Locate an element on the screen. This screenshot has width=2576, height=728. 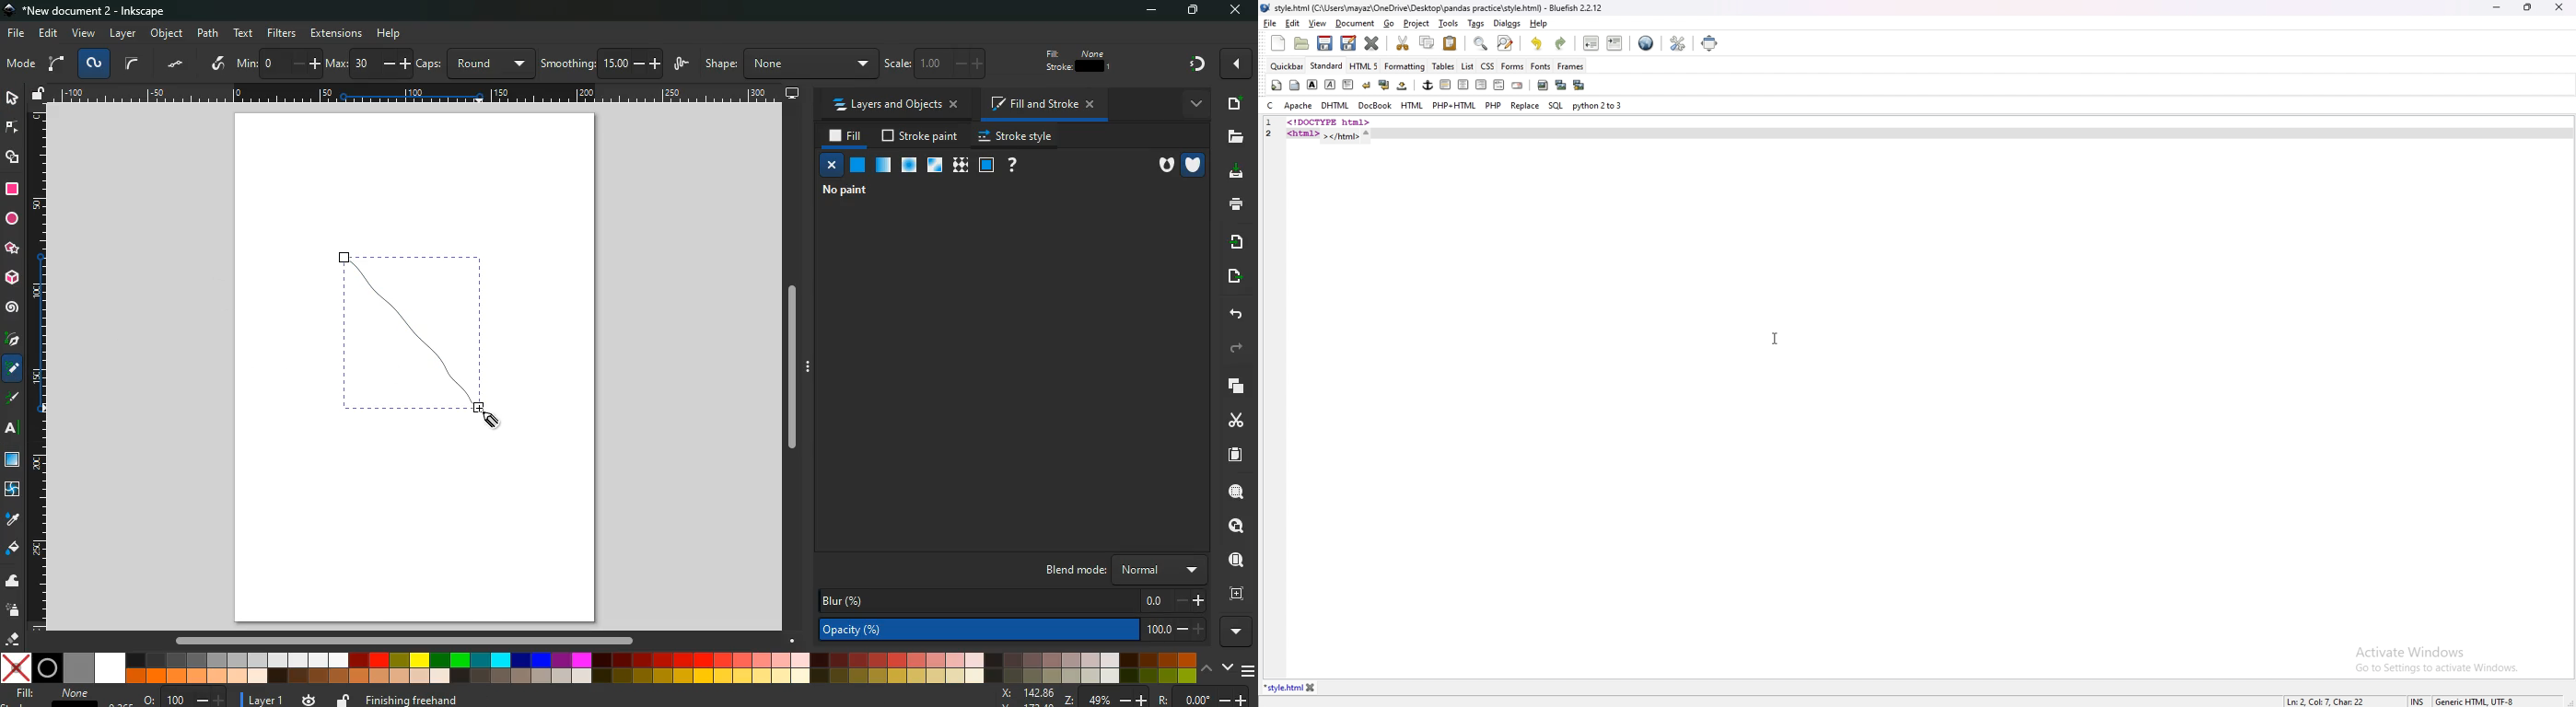
dhtml is located at coordinates (1335, 106).